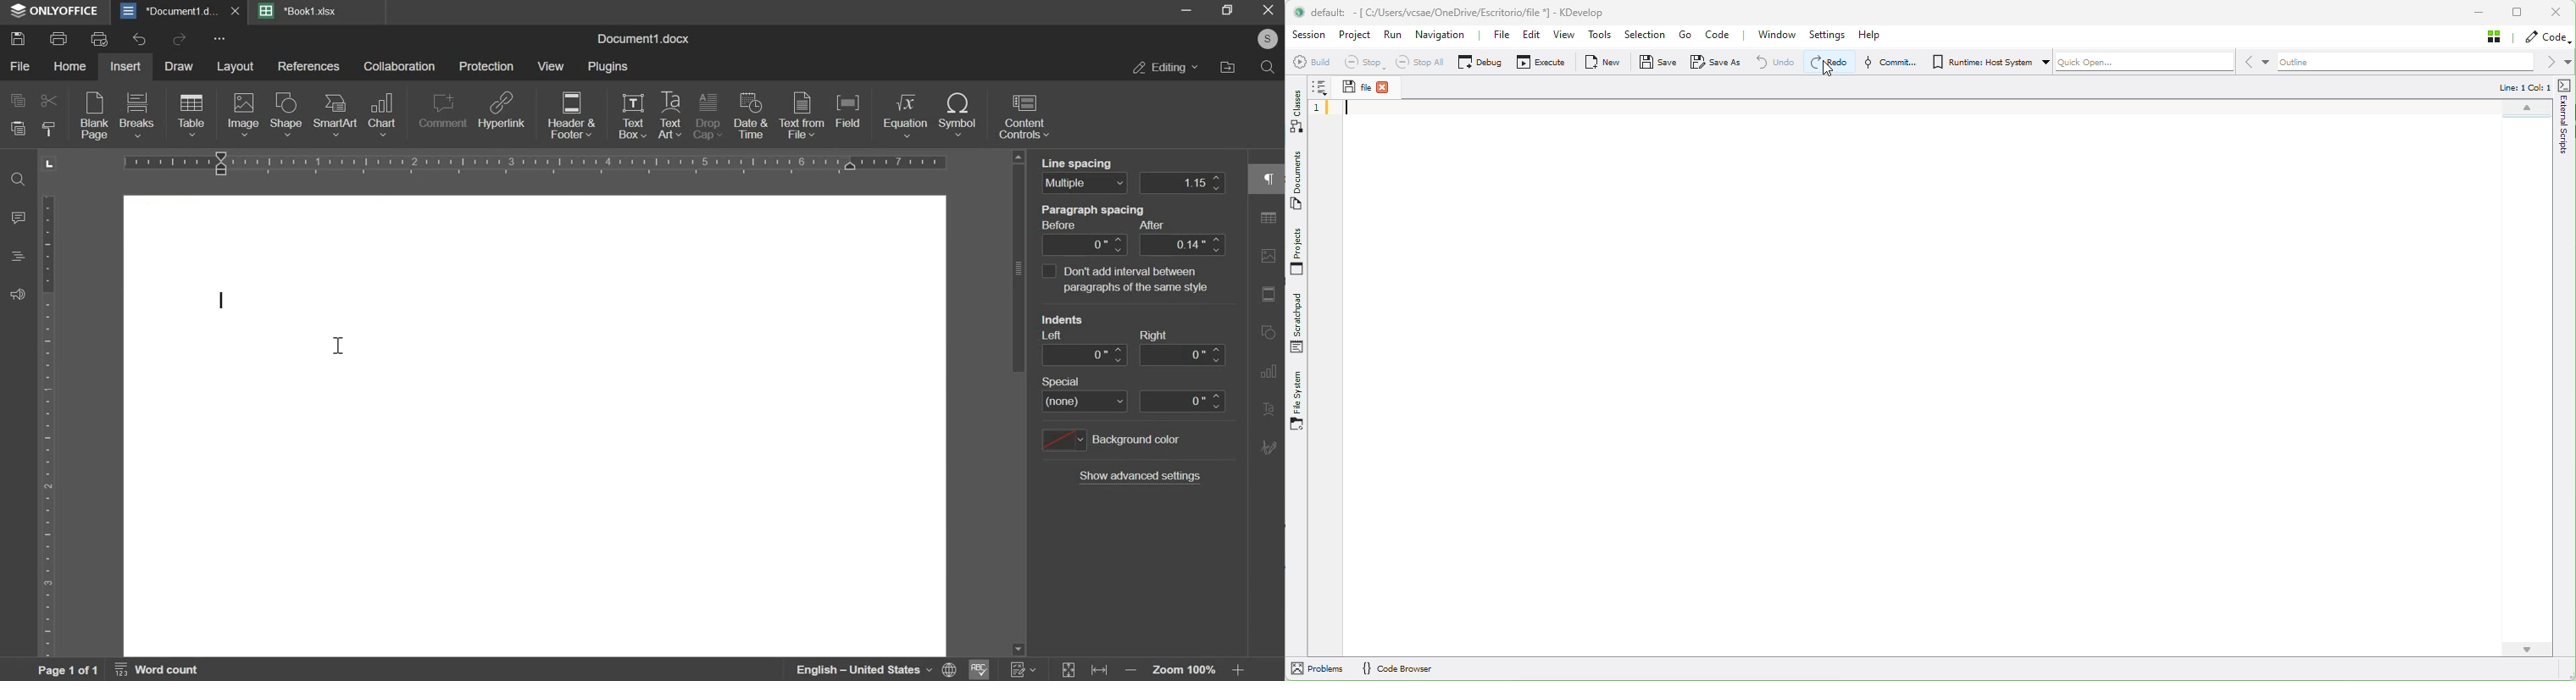  What do you see at coordinates (633, 117) in the screenshot?
I see `text box` at bounding box center [633, 117].